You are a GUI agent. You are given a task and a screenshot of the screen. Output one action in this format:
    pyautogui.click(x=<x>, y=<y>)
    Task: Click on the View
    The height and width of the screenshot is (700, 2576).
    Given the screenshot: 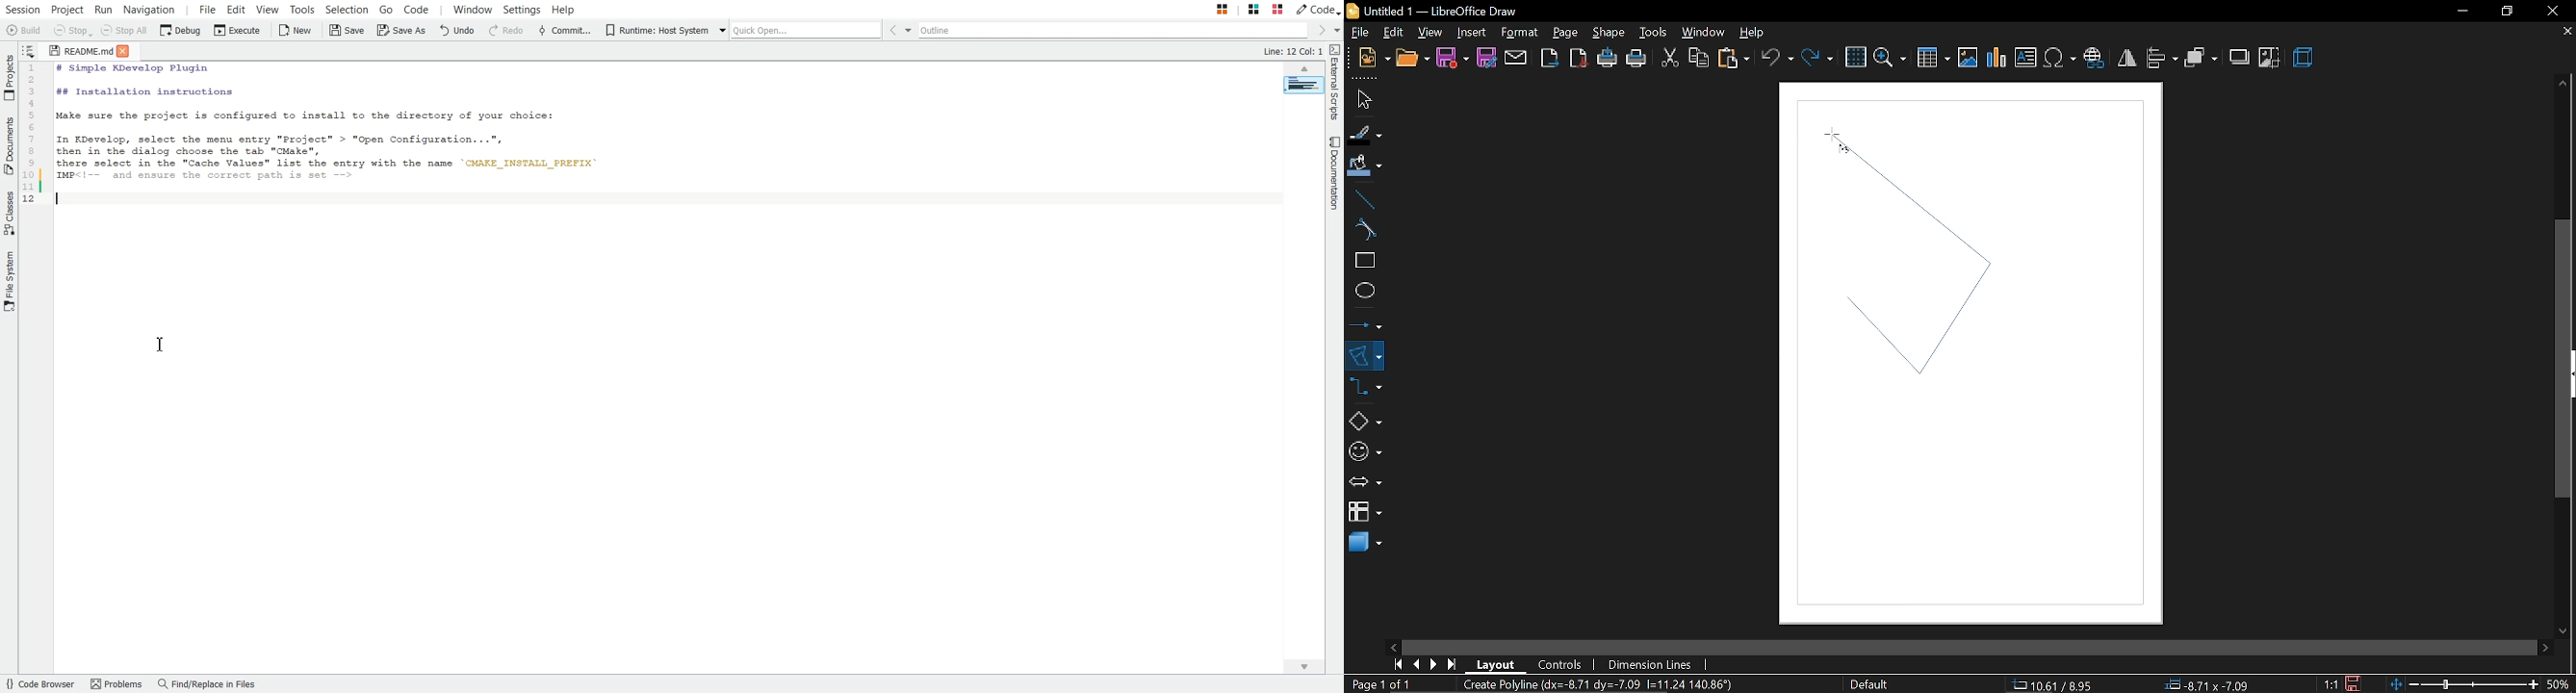 What is the action you would take?
    pyautogui.click(x=267, y=8)
    